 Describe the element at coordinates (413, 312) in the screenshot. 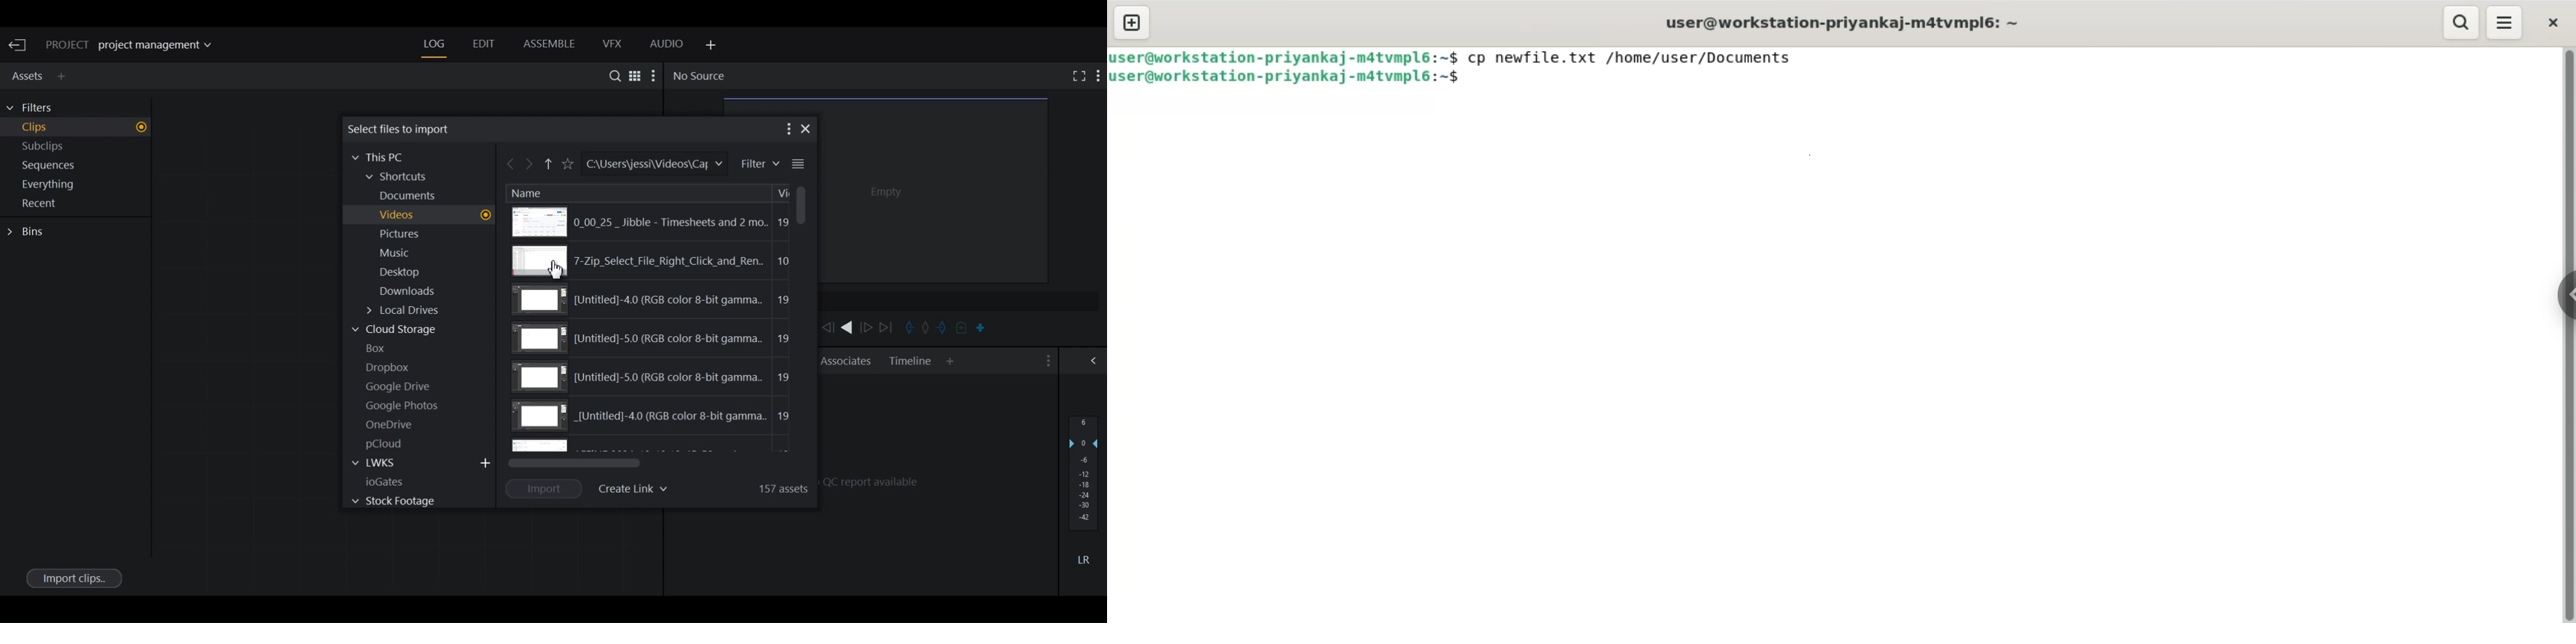

I see `Local Drives` at that location.